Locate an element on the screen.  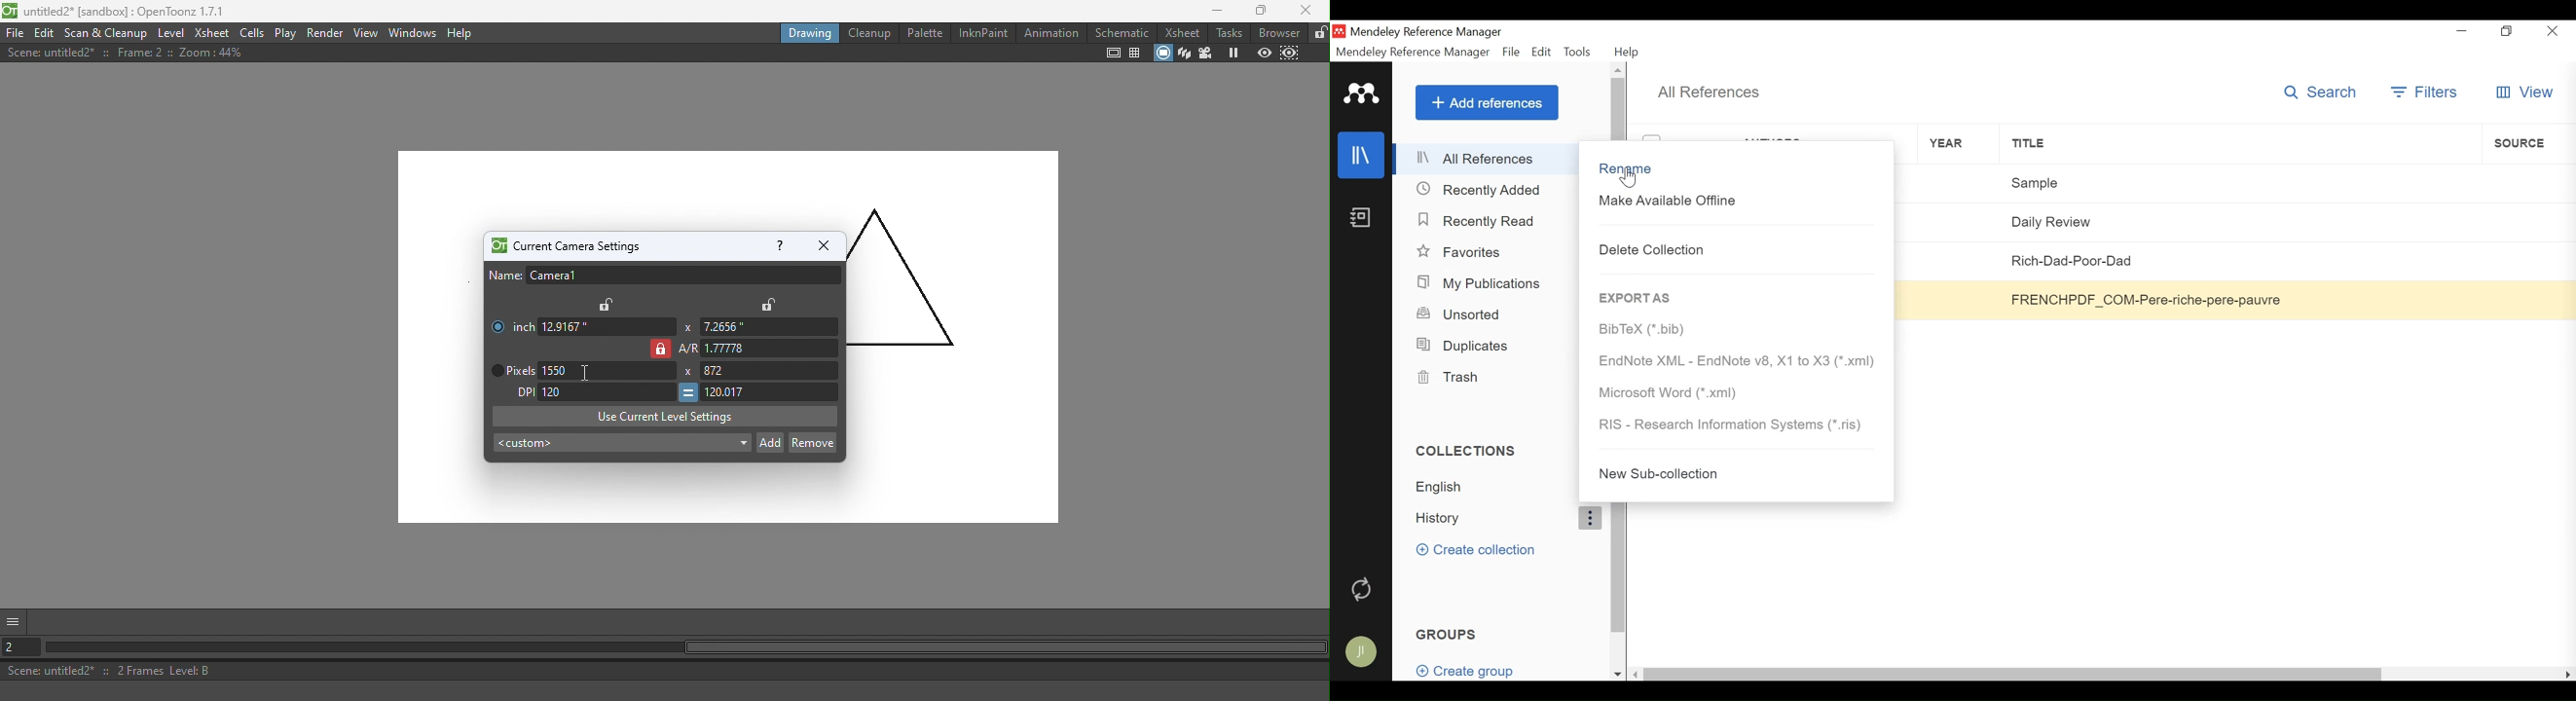
Freeze is located at coordinates (1230, 53).